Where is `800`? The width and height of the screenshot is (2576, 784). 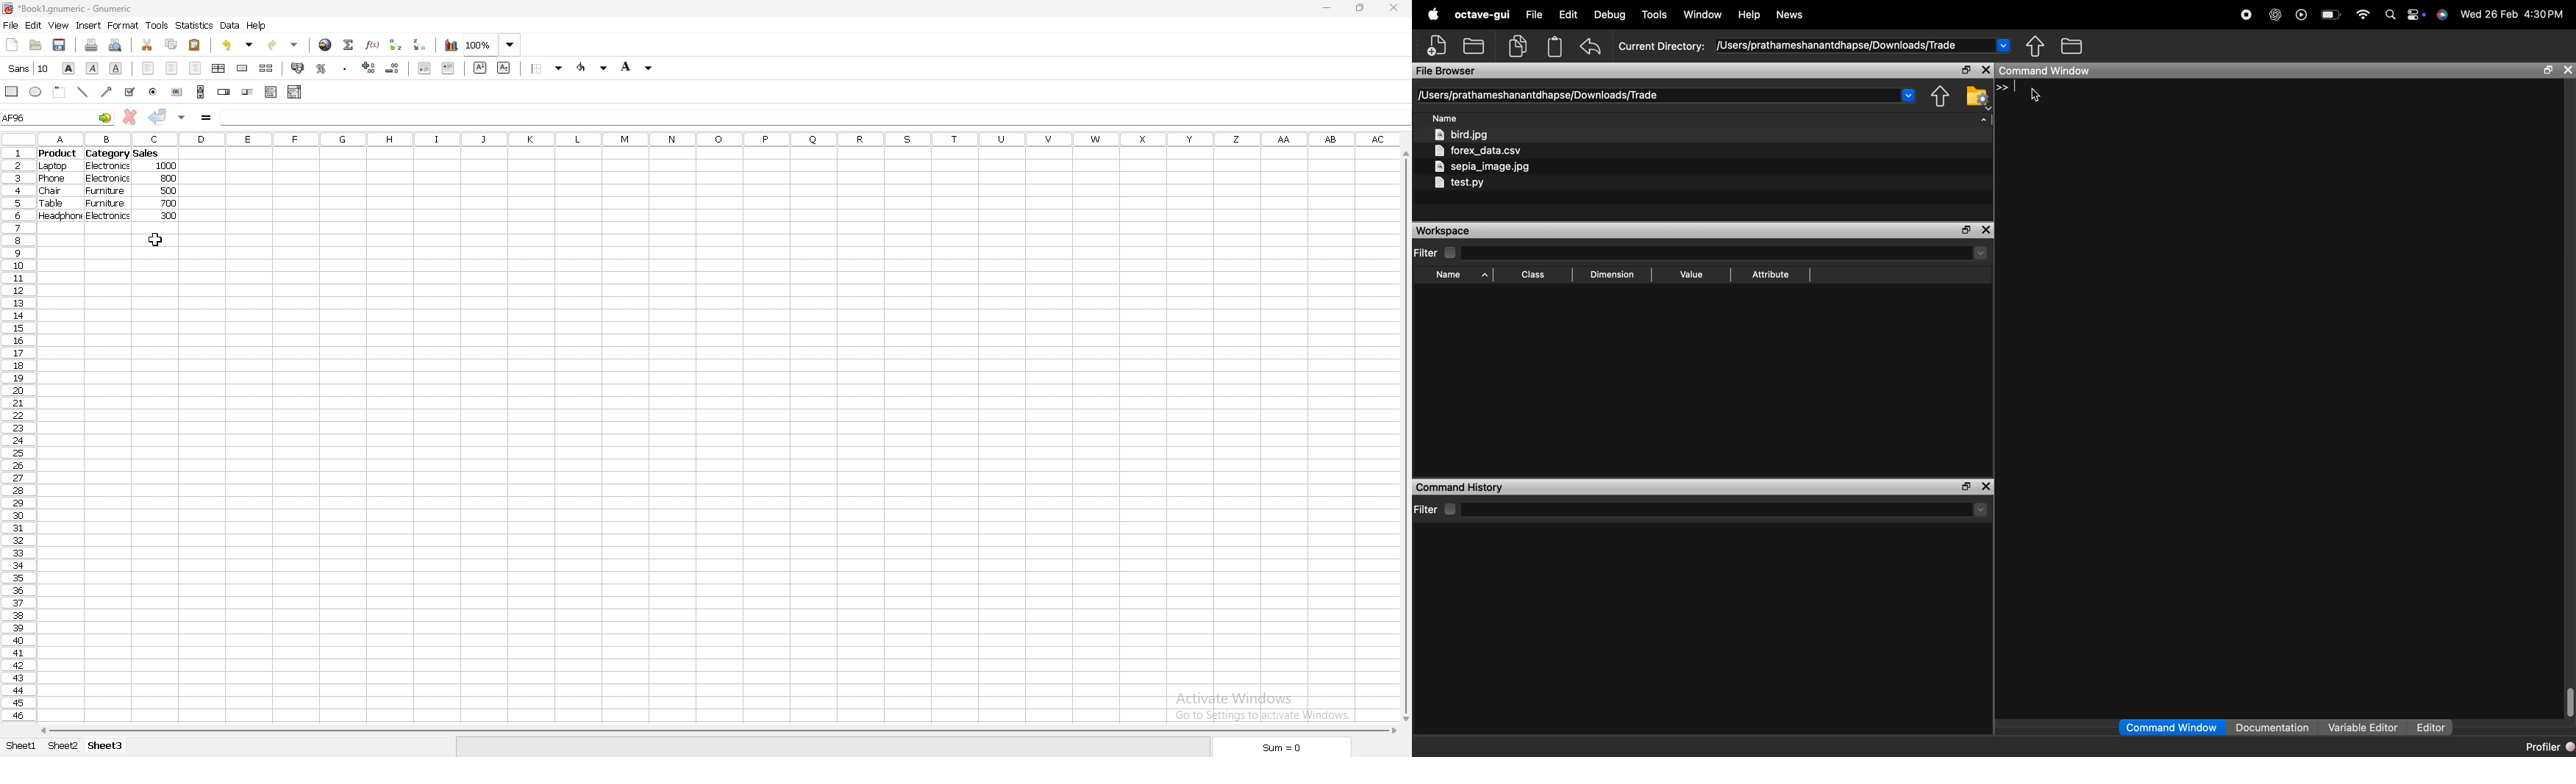
800 is located at coordinates (170, 179).